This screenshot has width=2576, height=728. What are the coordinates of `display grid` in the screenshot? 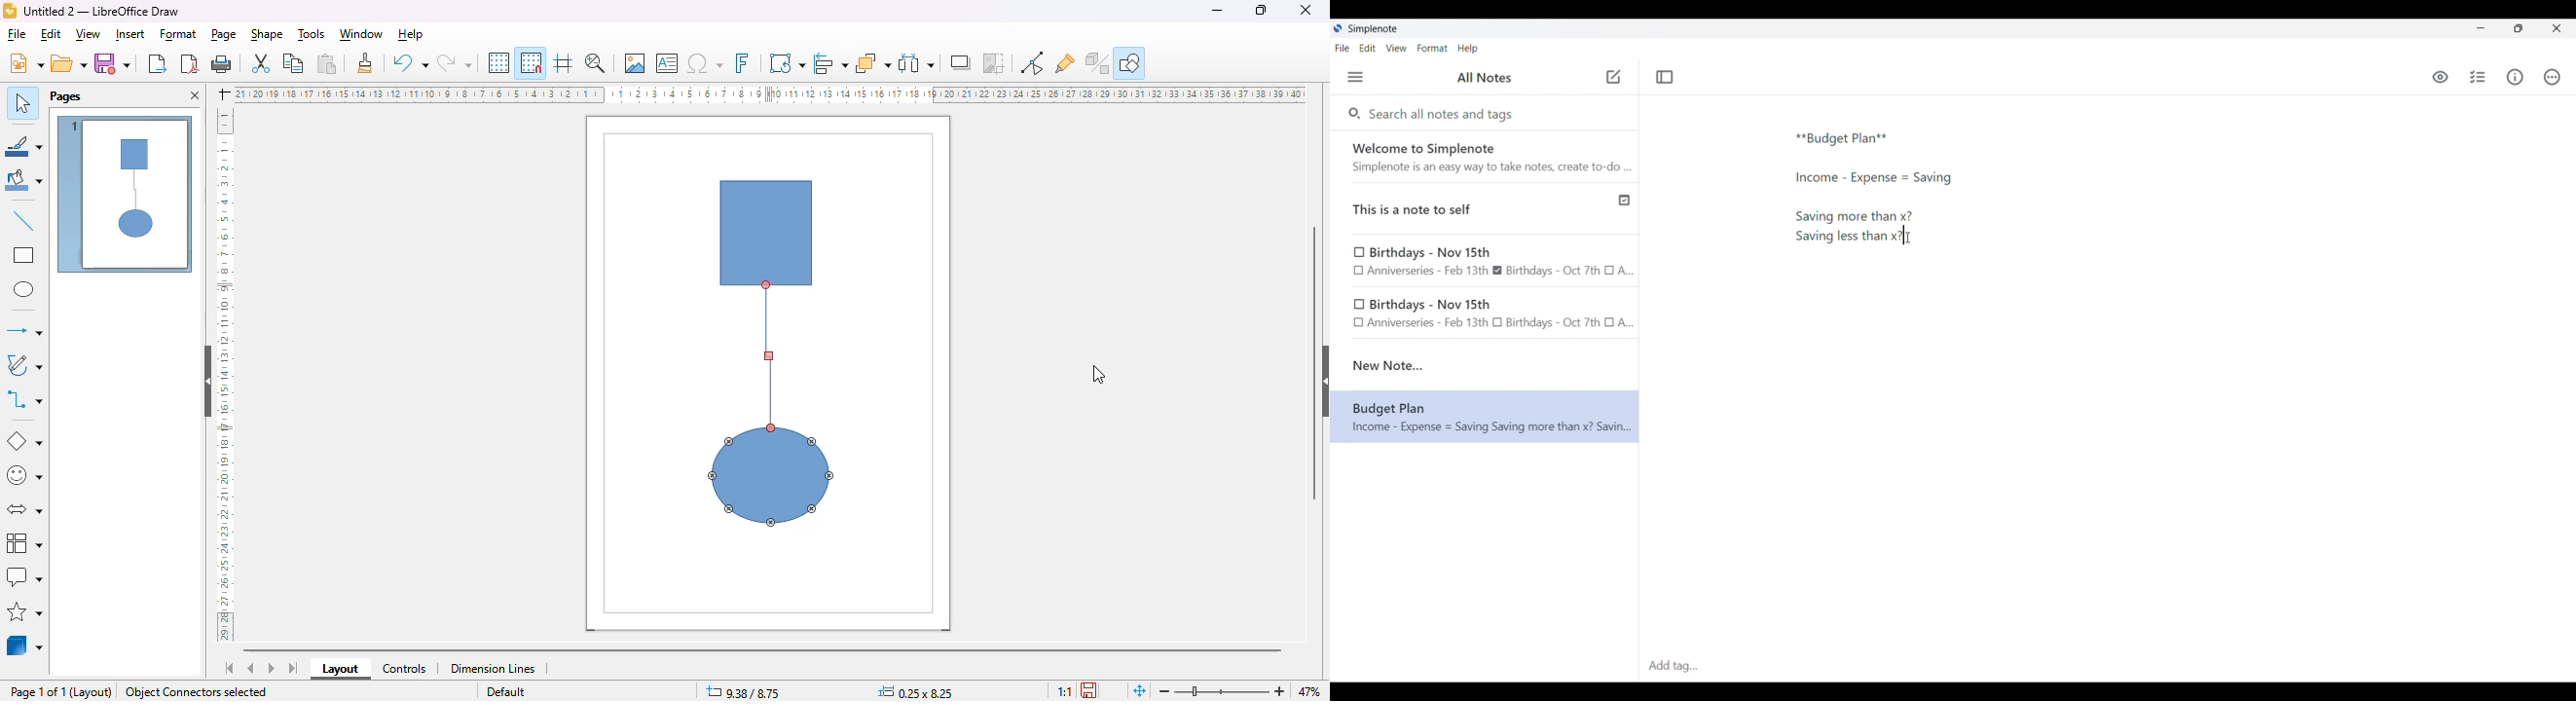 It's located at (498, 62).